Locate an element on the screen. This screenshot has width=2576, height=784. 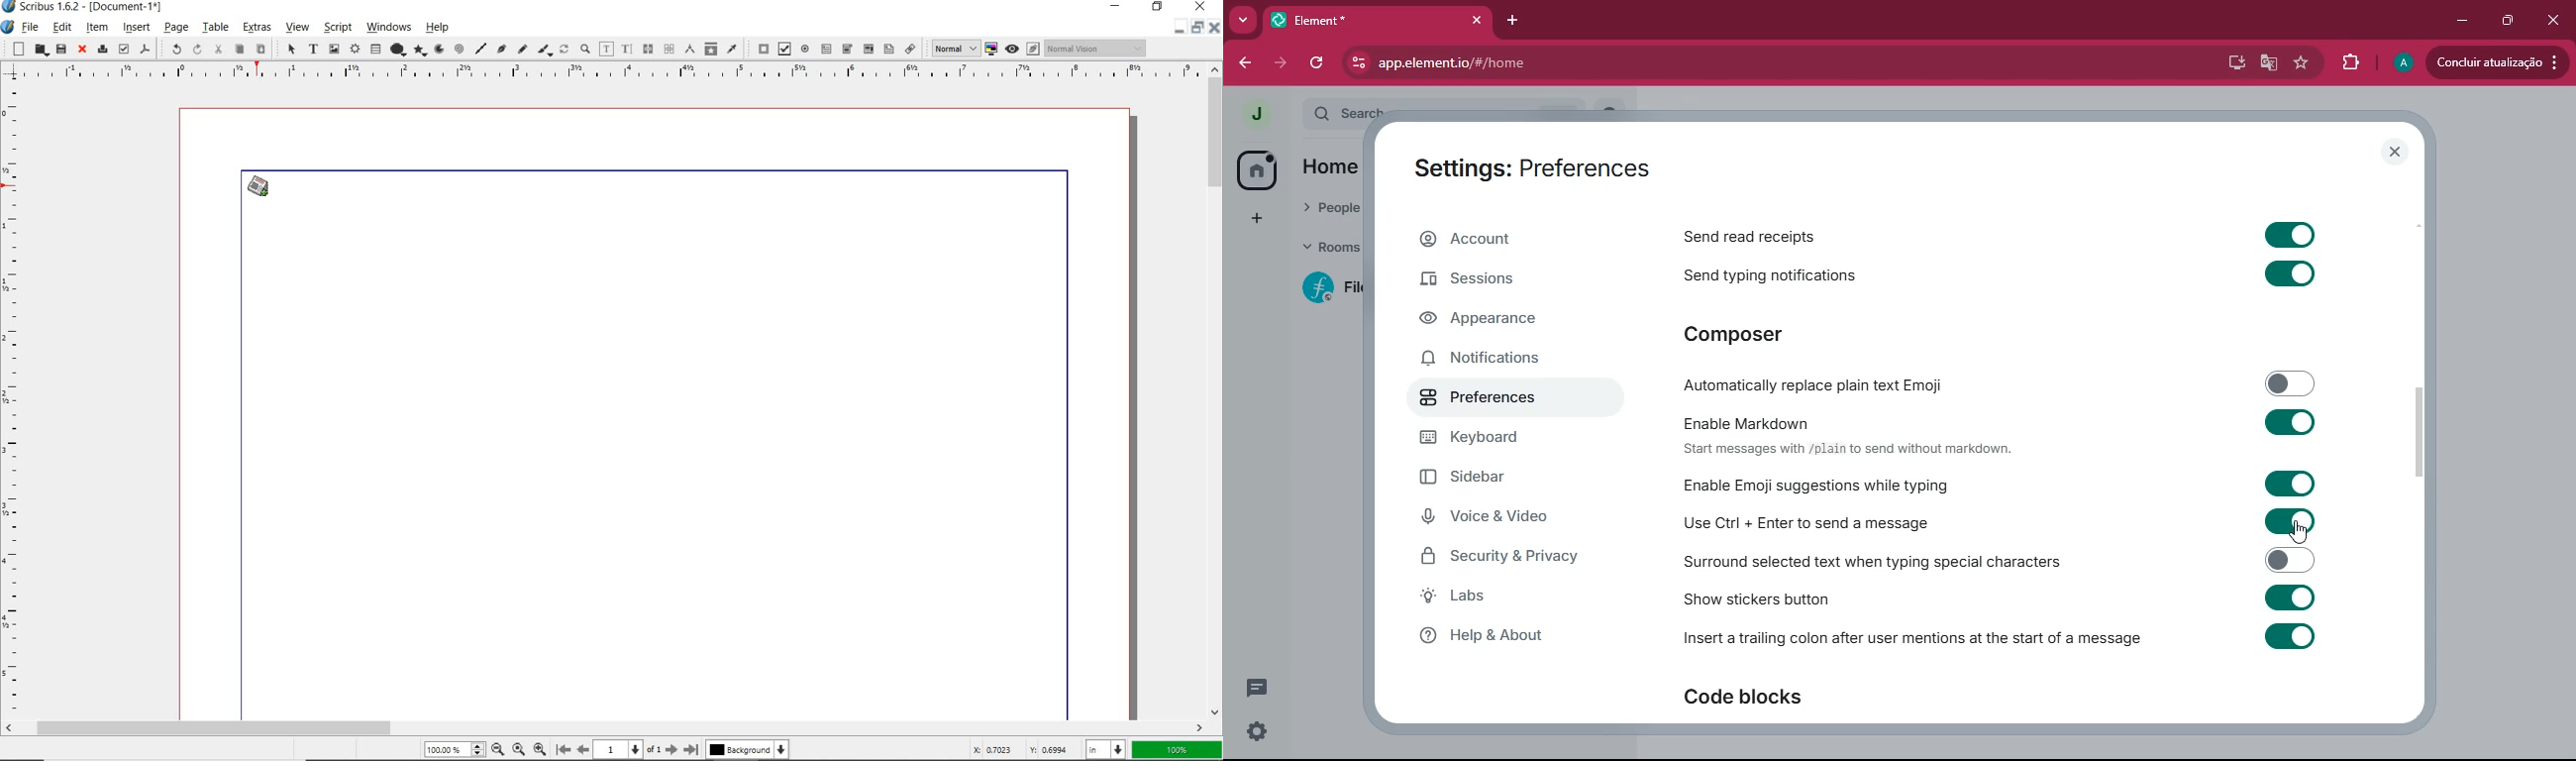
measurements is located at coordinates (691, 49).